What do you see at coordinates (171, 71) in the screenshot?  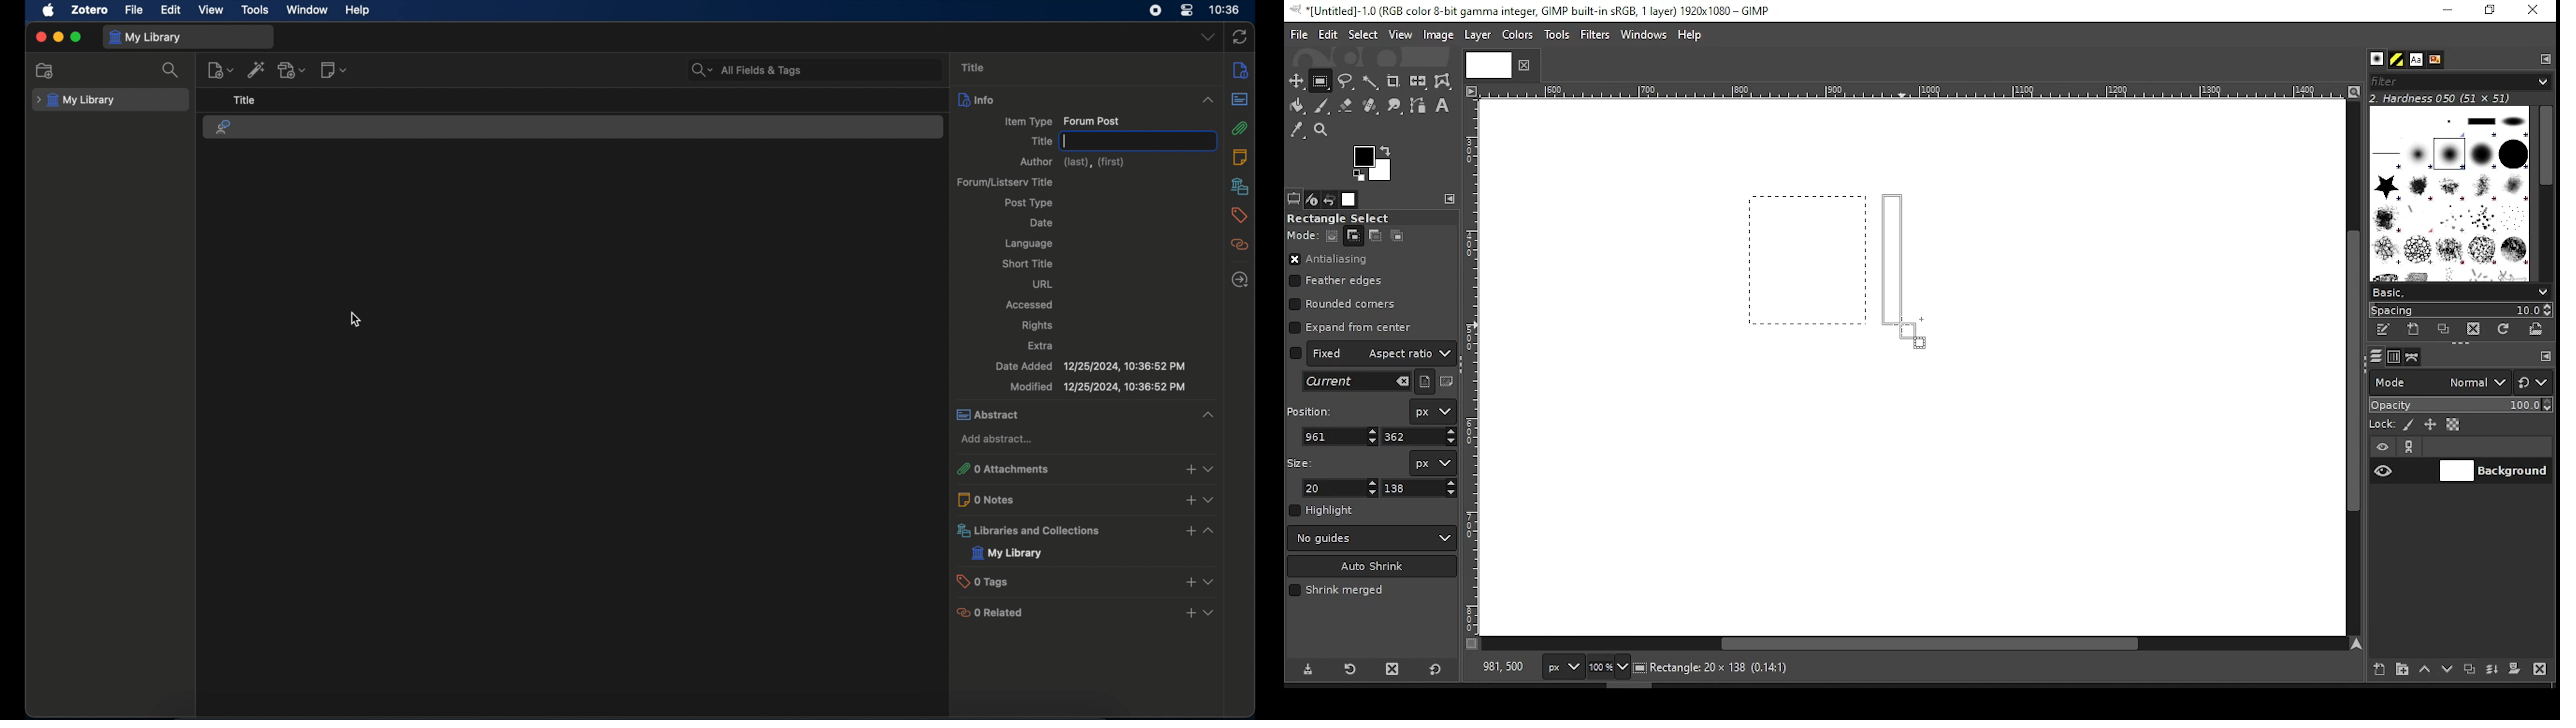 I see `search` at bounding box center [171, 71].